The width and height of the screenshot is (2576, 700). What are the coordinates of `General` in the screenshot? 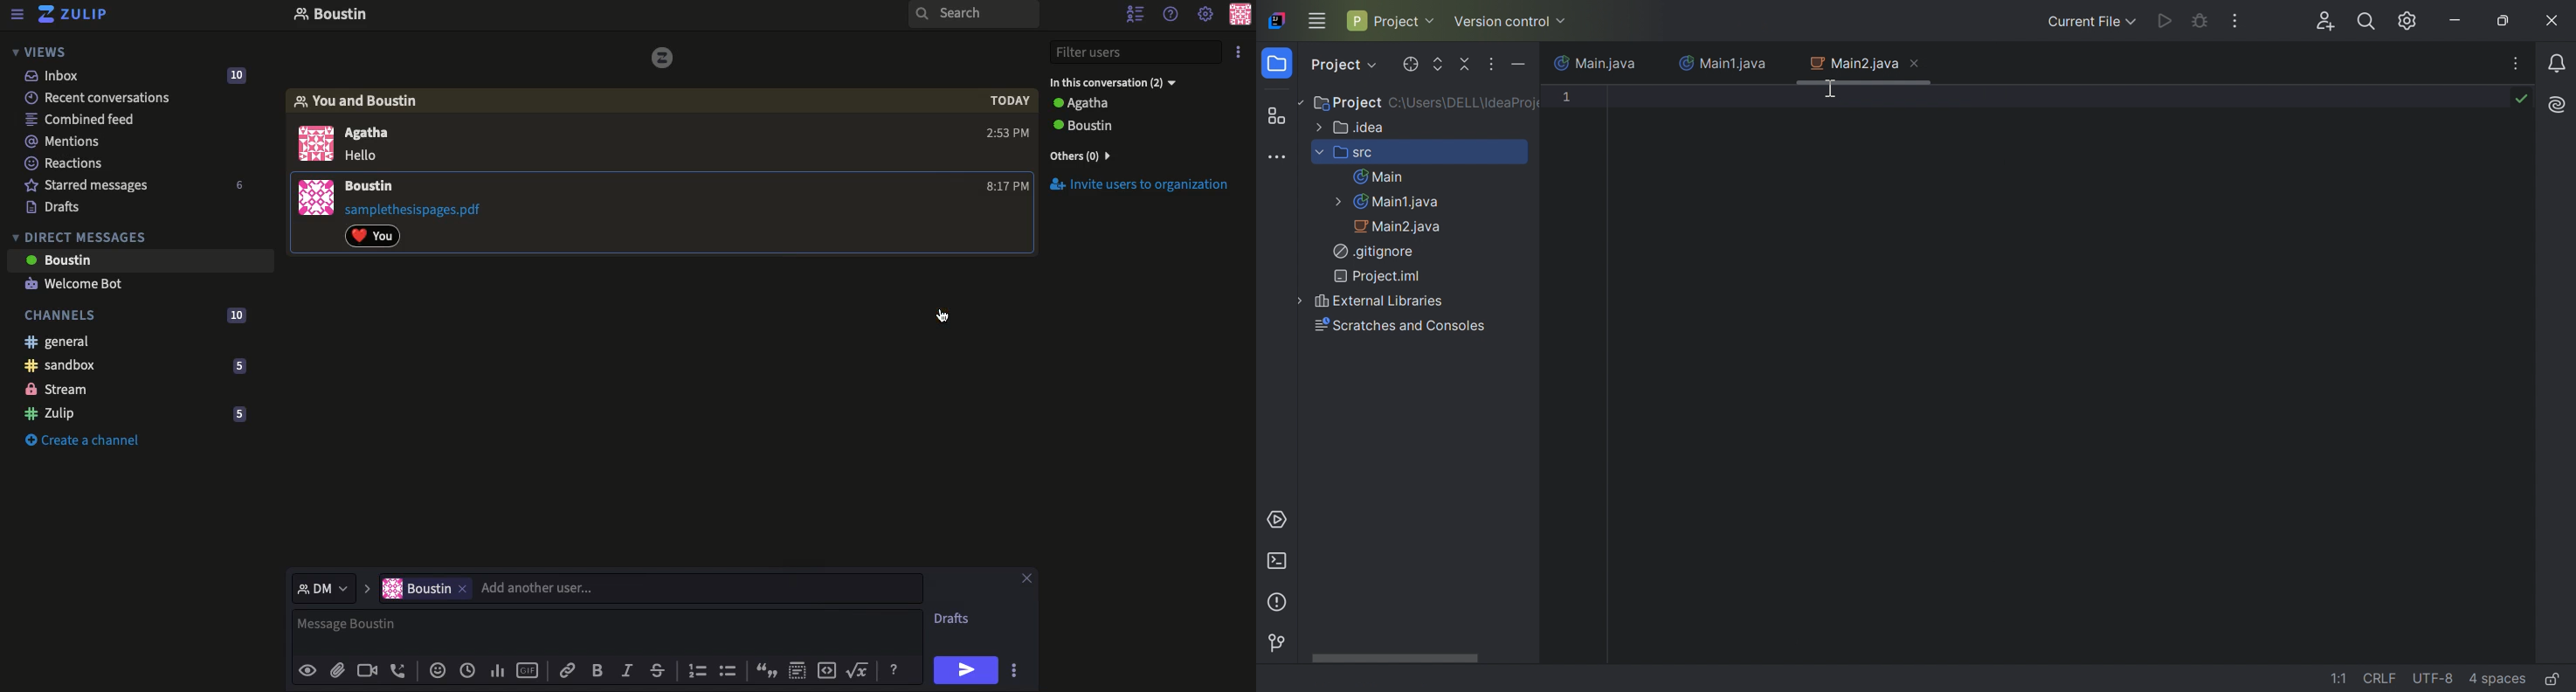 It's located at (58, 342).